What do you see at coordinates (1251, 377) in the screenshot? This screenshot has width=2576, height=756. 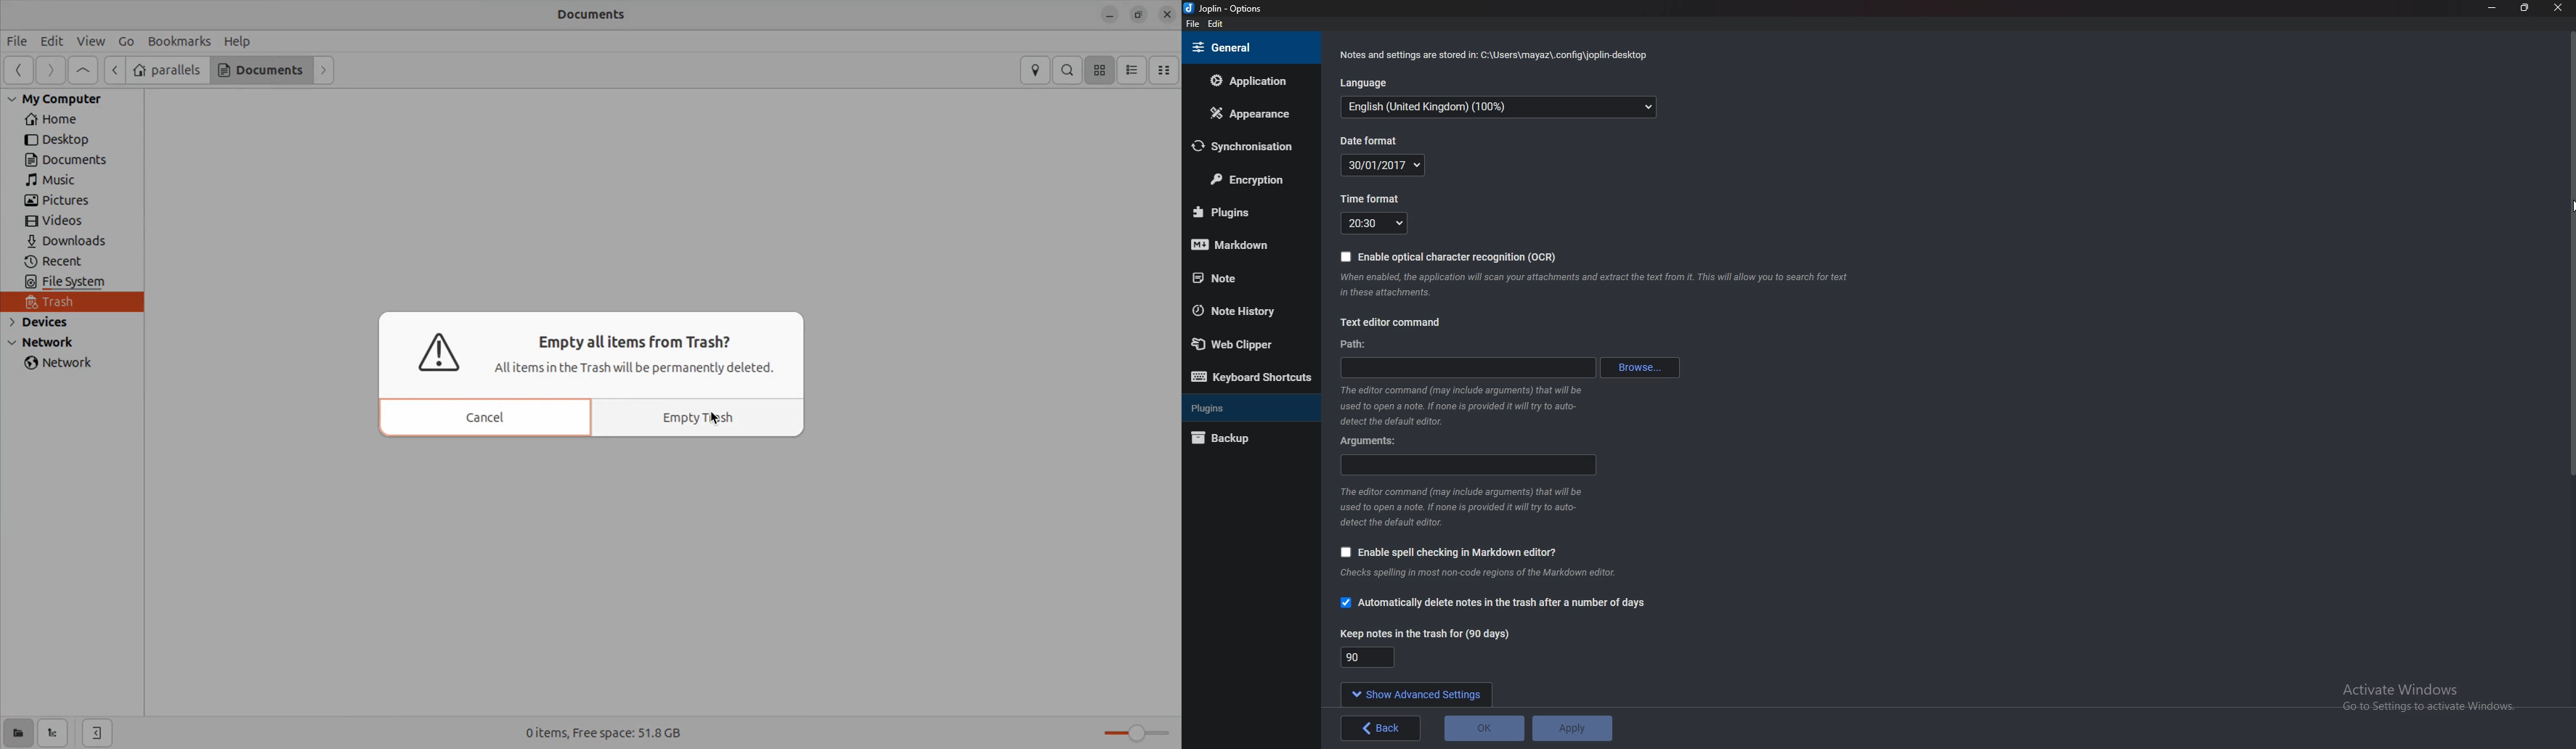 I see `Keyboard shortcuts` at bounding box center [1251, 377].